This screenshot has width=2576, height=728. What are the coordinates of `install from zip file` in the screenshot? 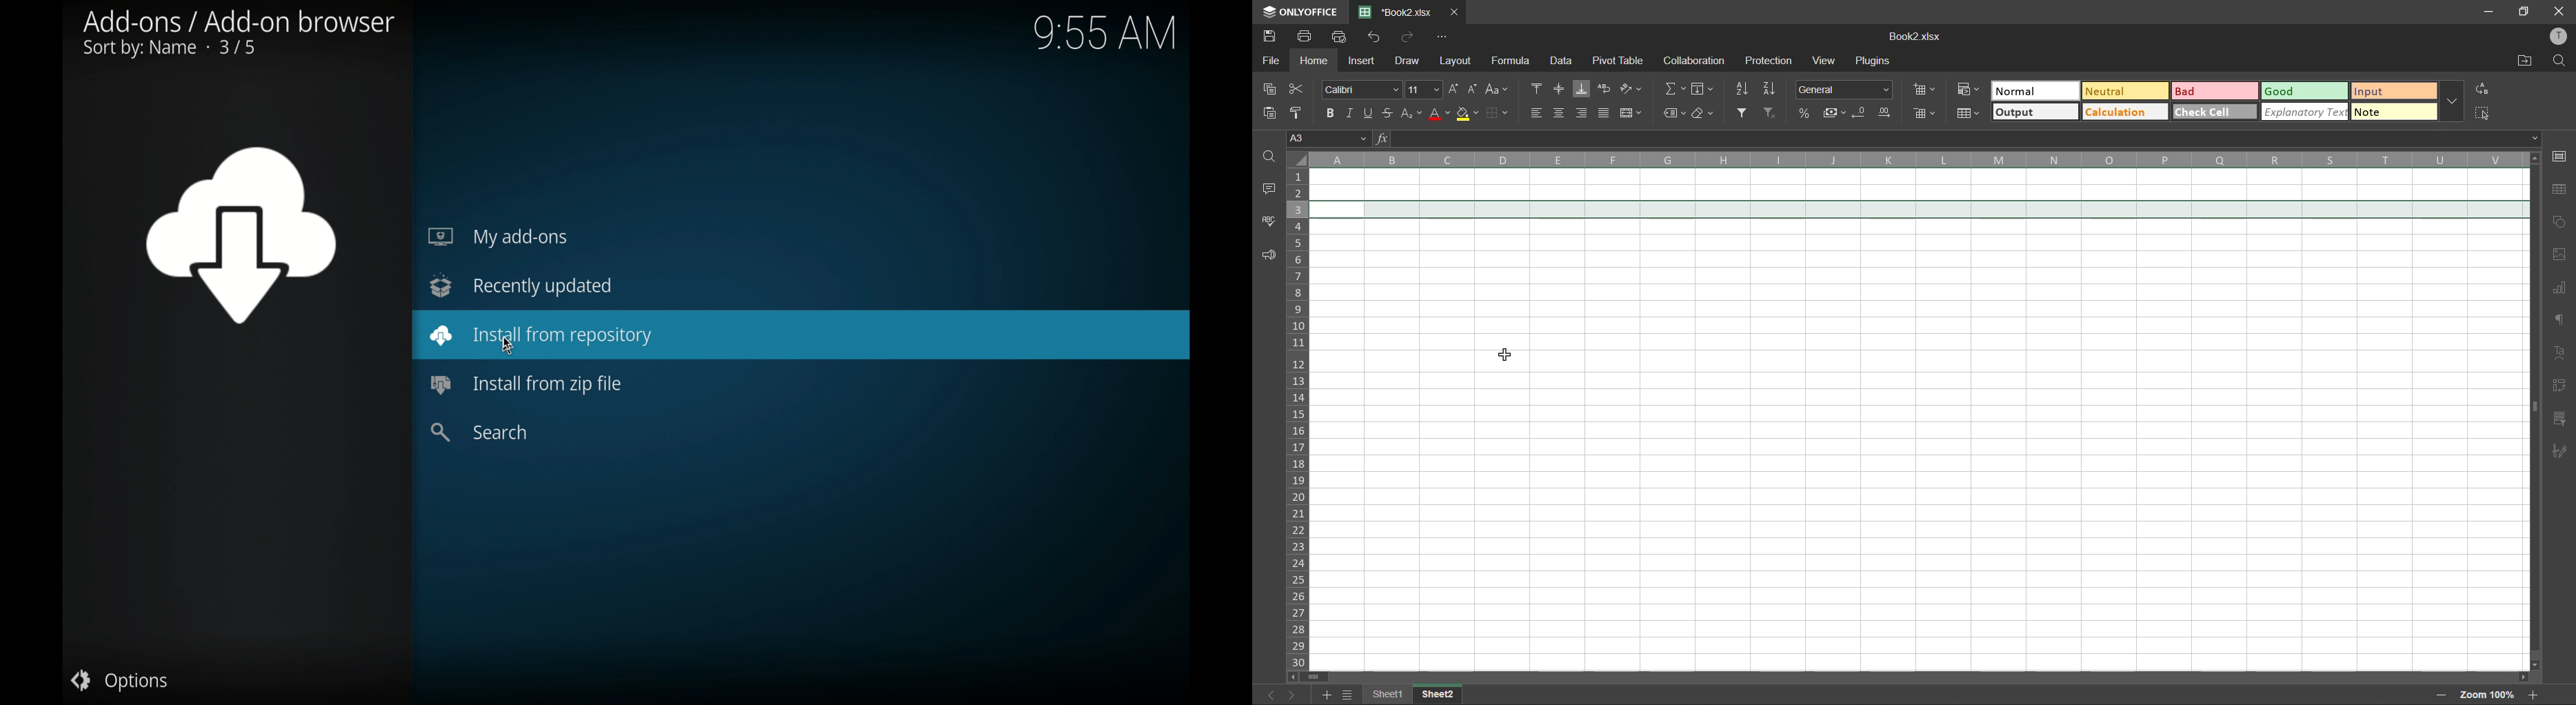 It's located at (529, 385).